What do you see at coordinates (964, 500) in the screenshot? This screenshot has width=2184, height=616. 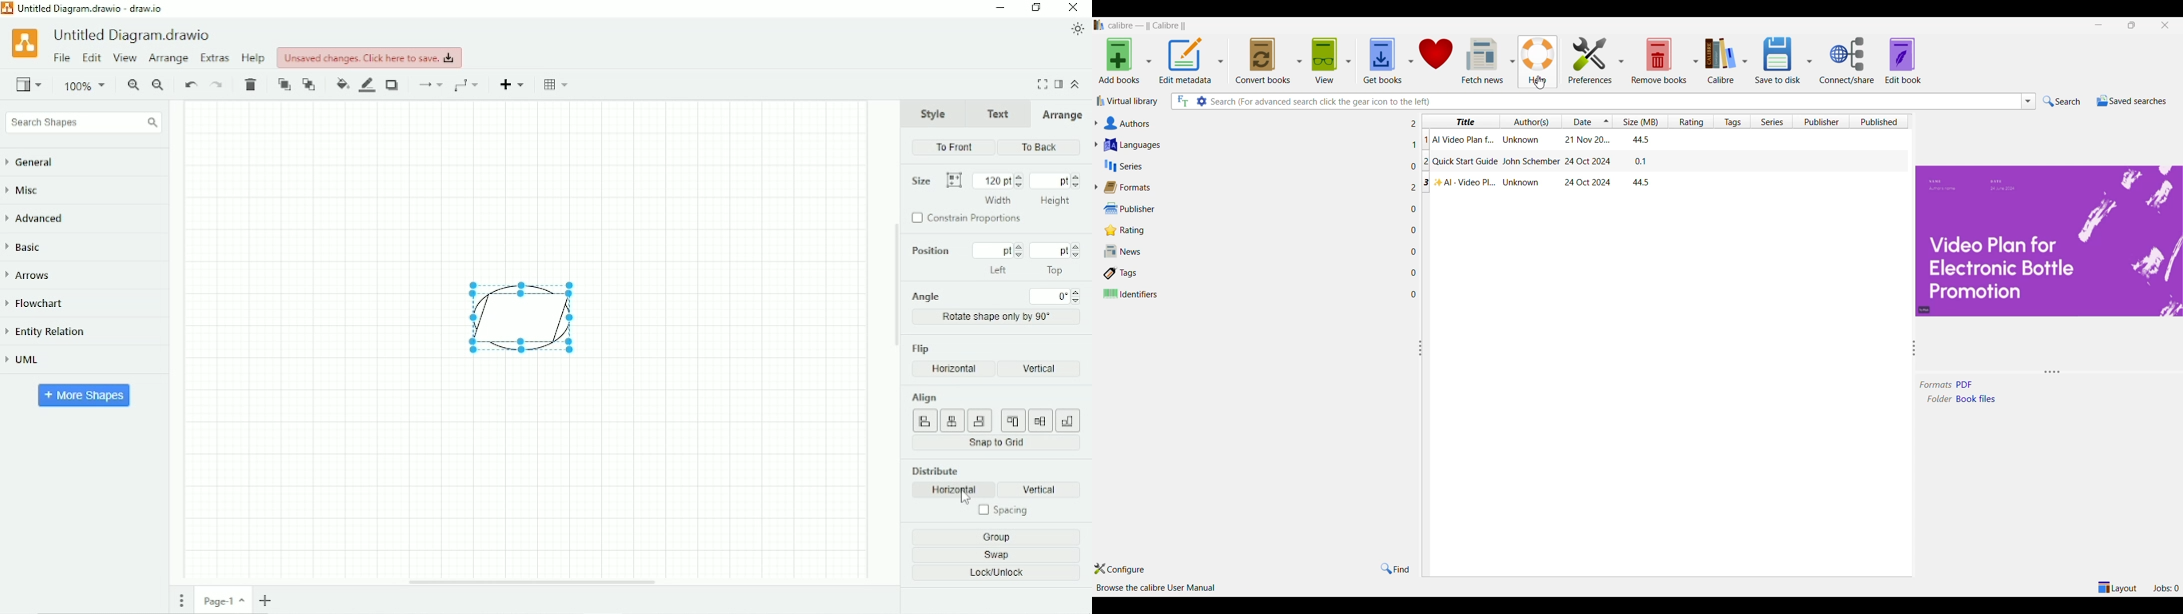 I see `cursor` at bounding box center [964, 500].